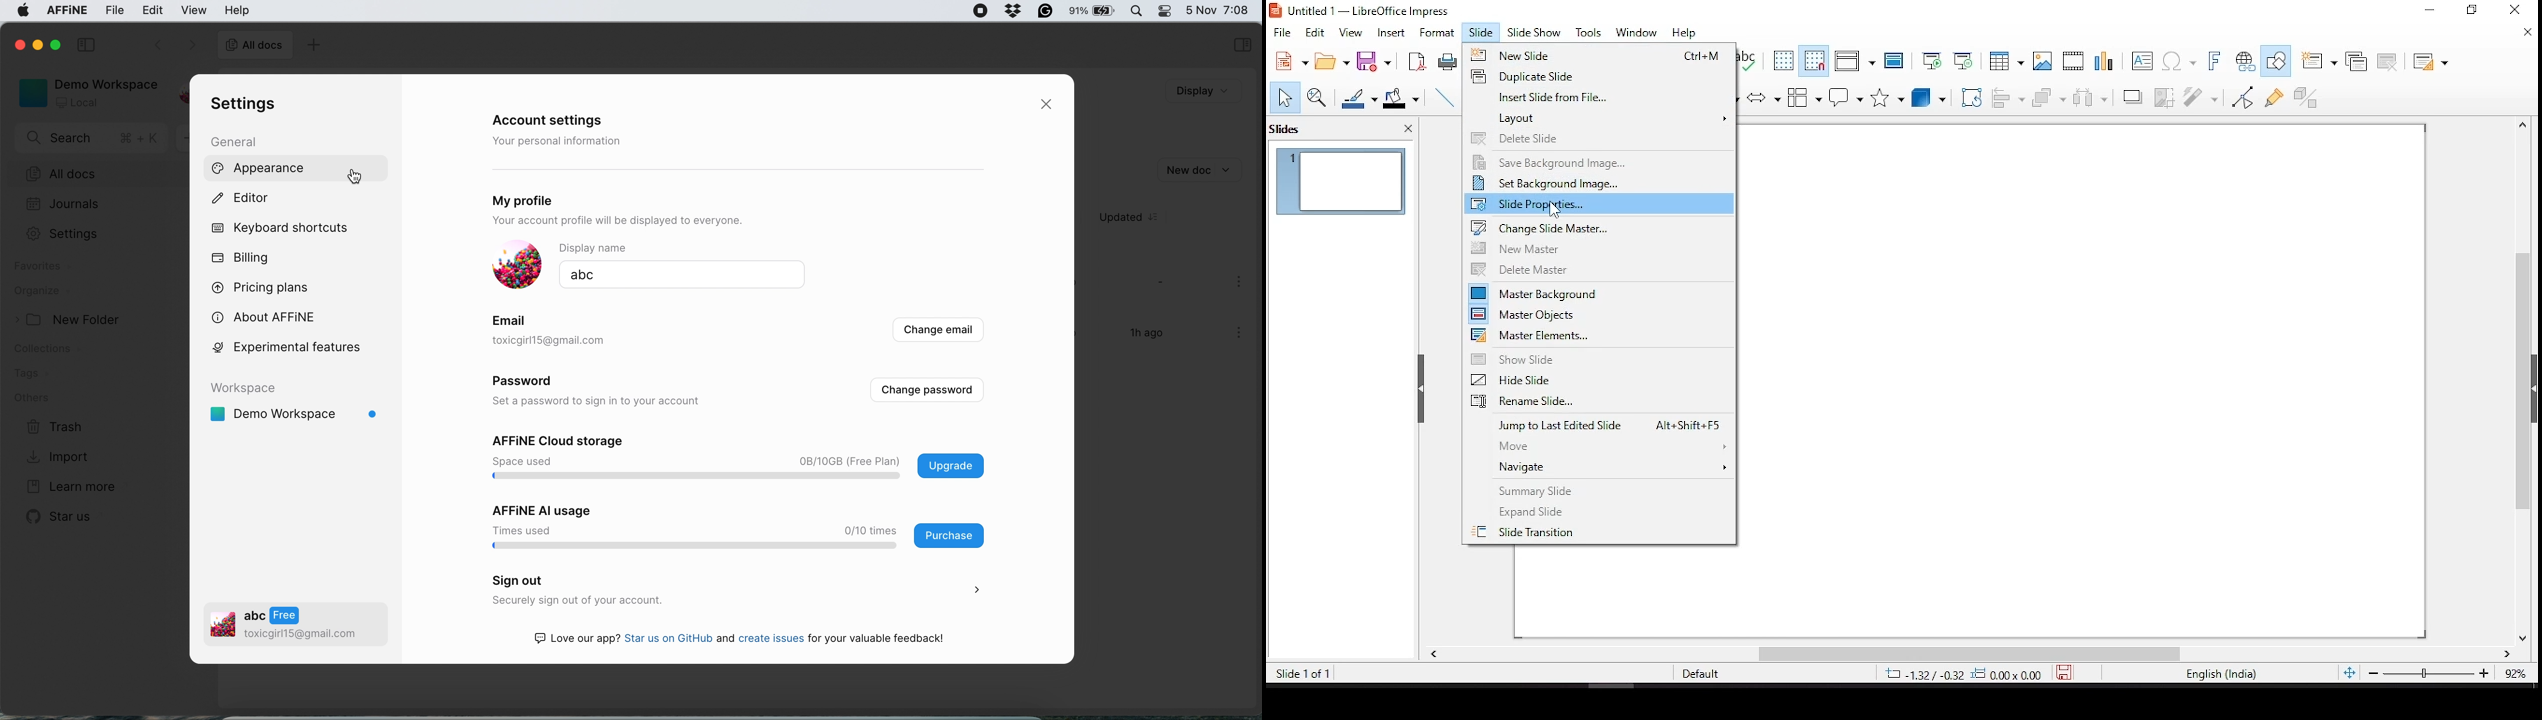  Describe the element at coordinates (2220, 673) in the screenshot. I see `english (india)` at that location.